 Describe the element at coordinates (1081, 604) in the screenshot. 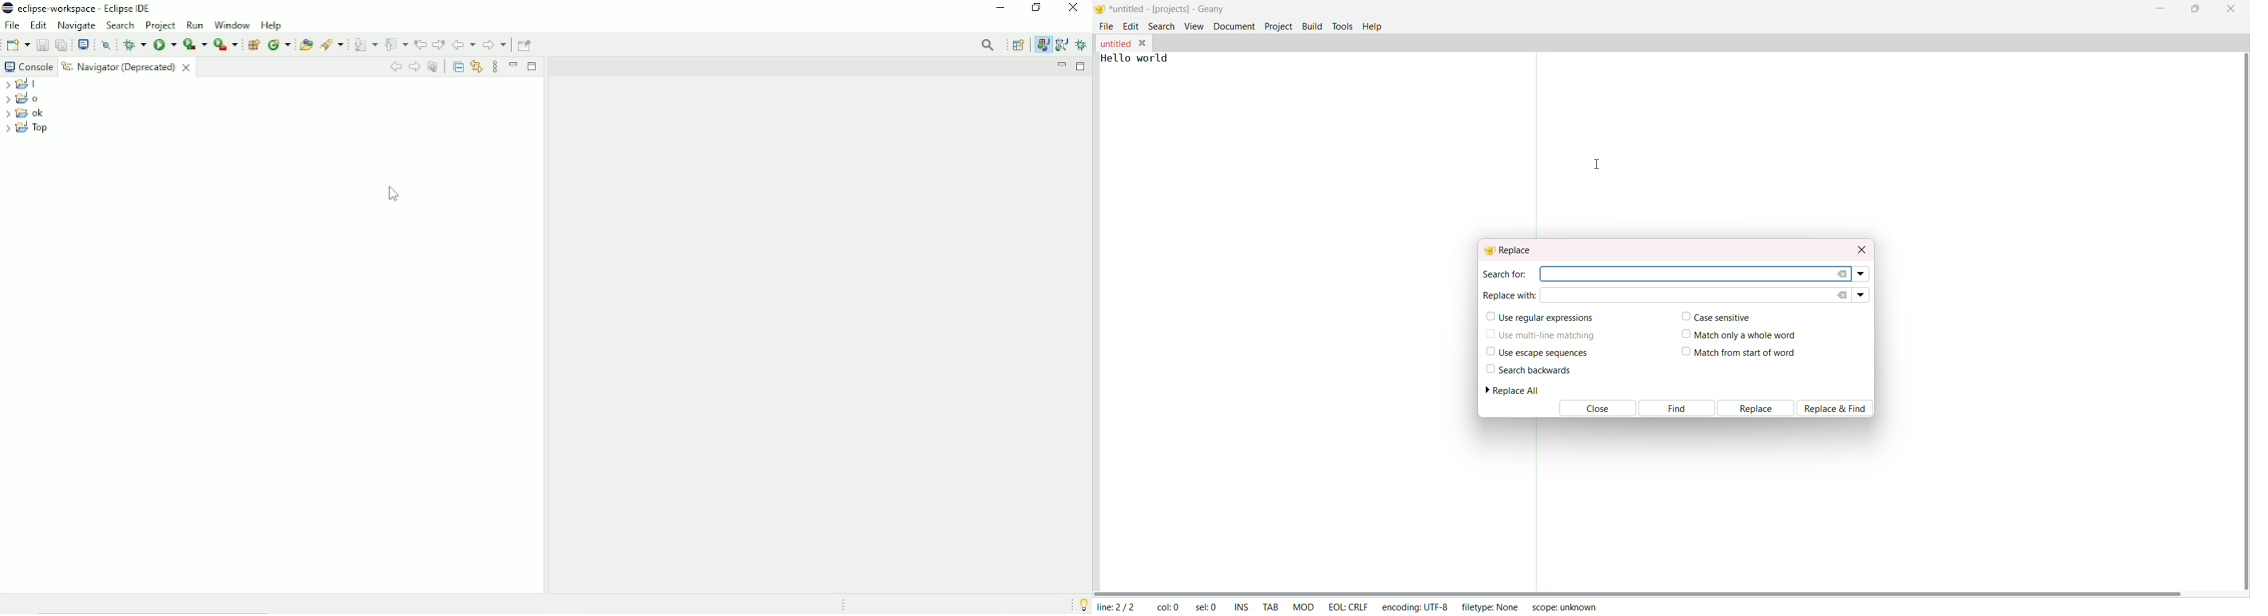

I see `Tip` at that location.